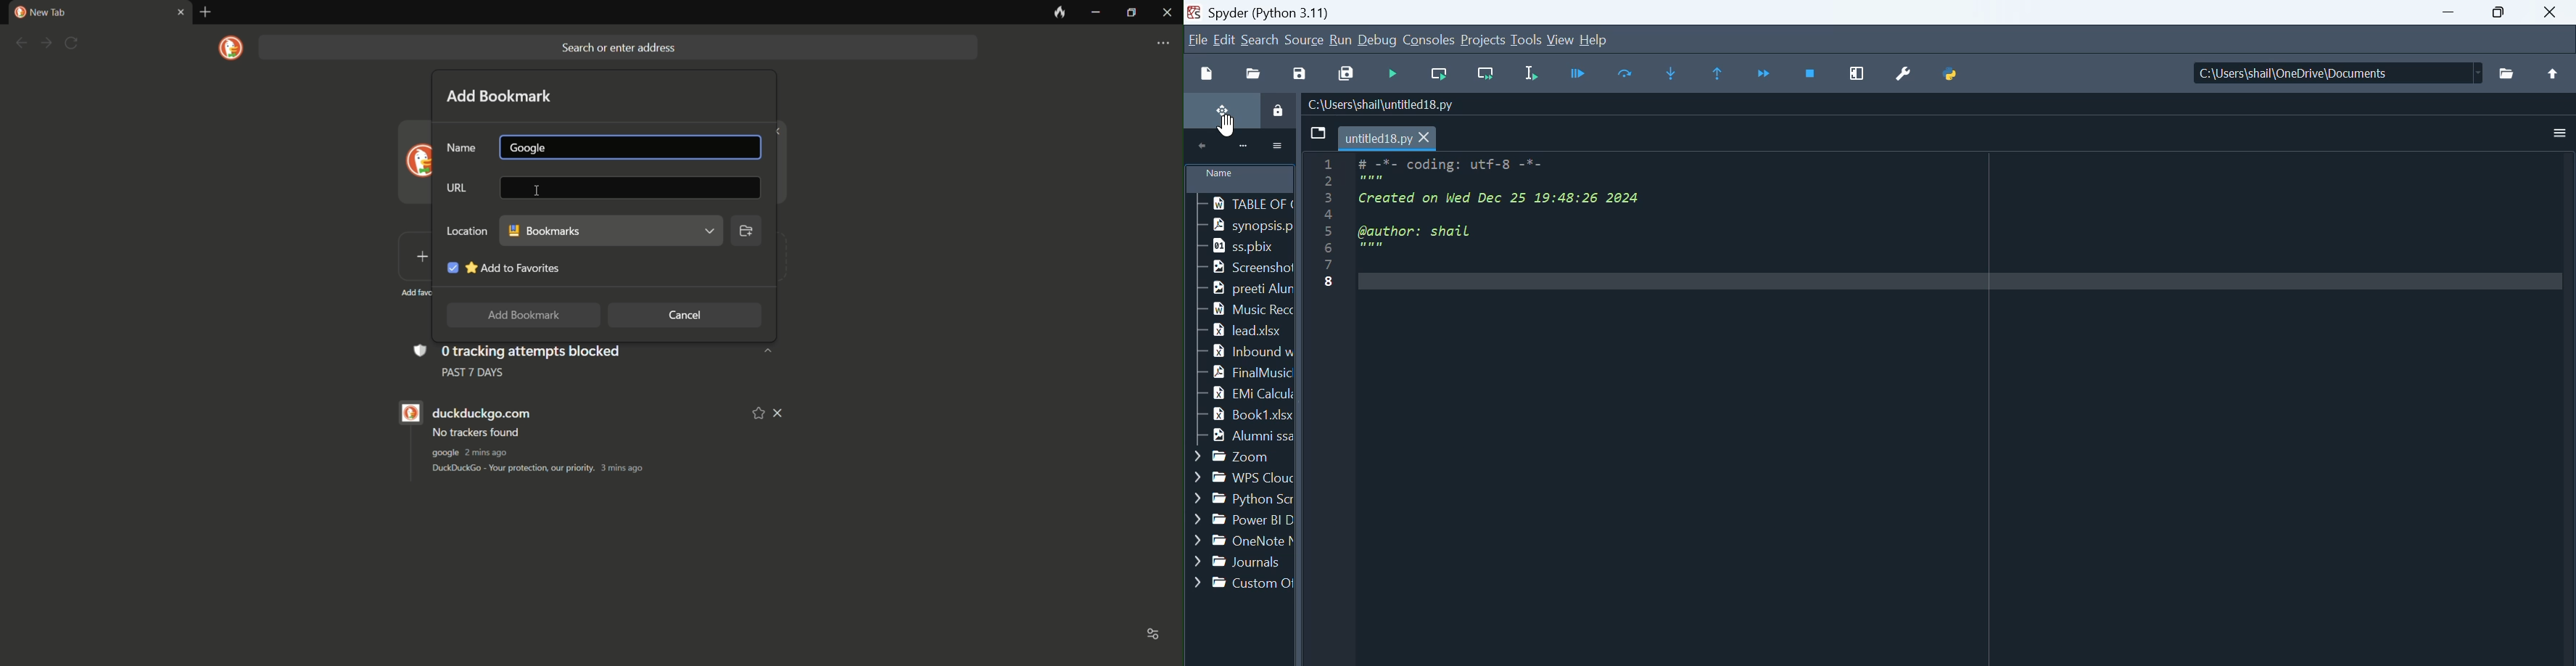 This screenshot has width=2576, height=672. What do you see at coordinates (1765, 75) in the screenshot?
I see `Continue execution until next function` at bounding box center [1765, 75].